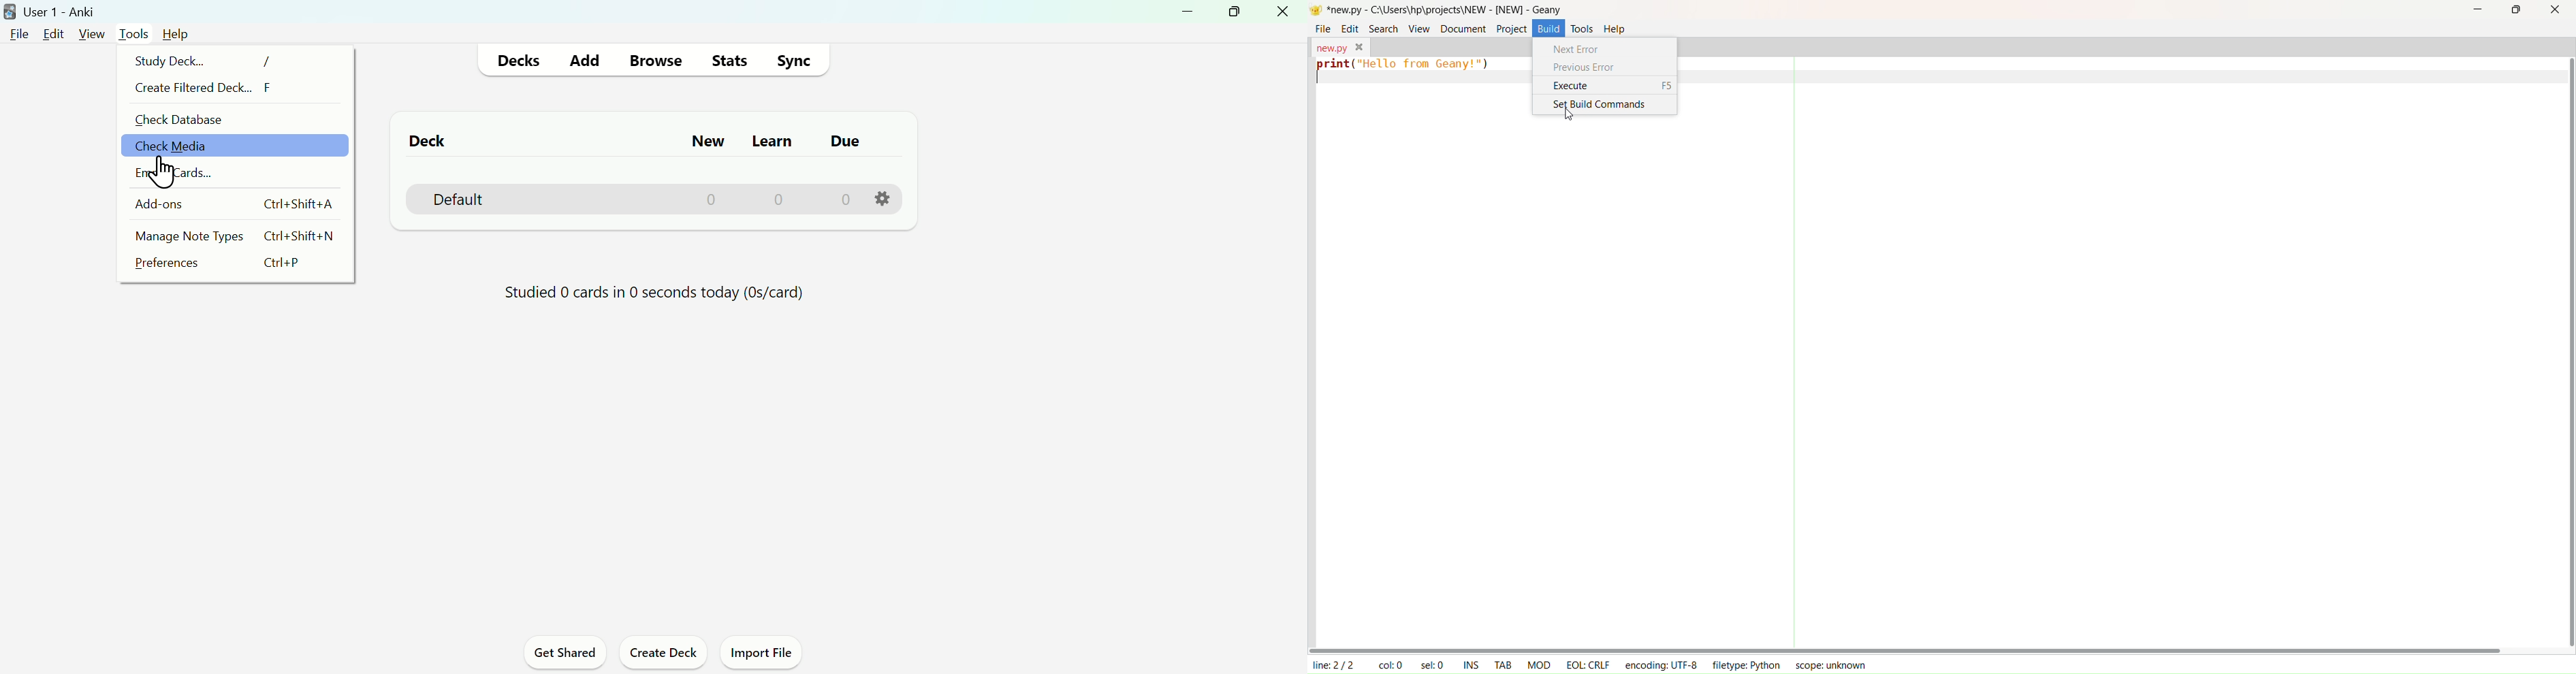 This screenshot has height=700, width=2576. What do you see at coordinates (517, 59) in the screenshot?
I see `Decks` at bounding box center [517, 59].